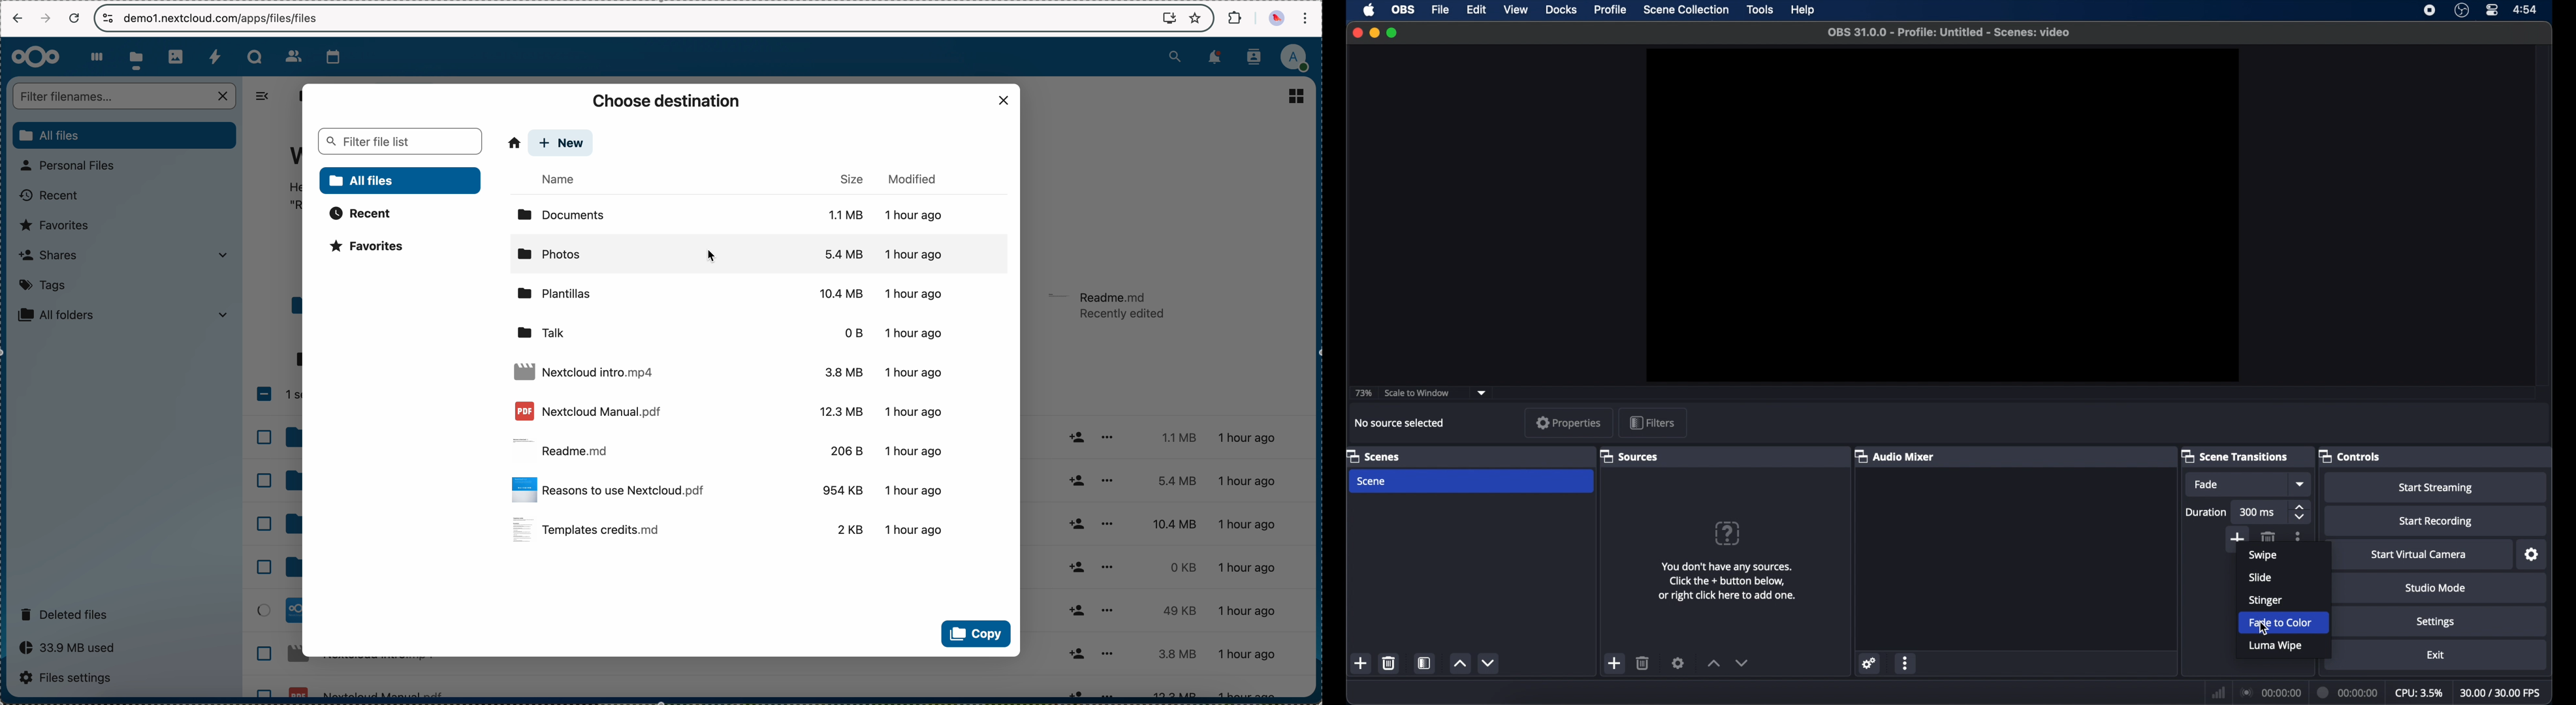 This screenshot has height=728, width=2576. I want to click on fade, so click(2207, 484).